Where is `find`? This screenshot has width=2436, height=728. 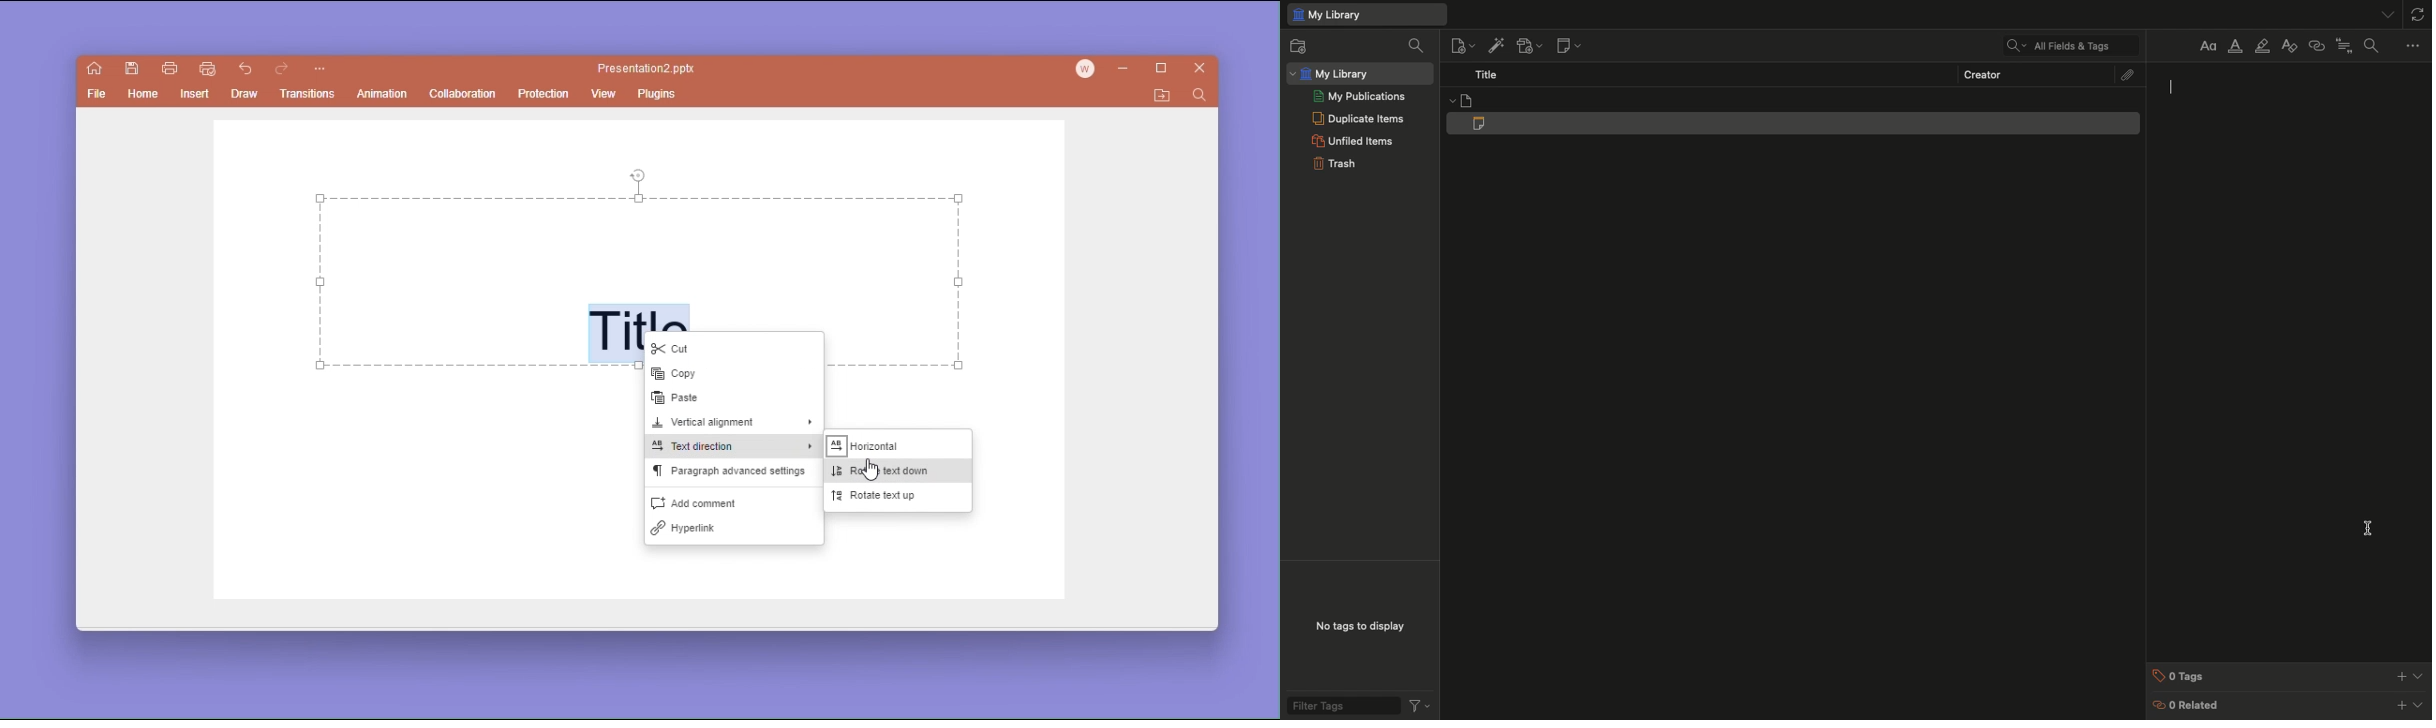 find is located at coordinates (1198, 96).